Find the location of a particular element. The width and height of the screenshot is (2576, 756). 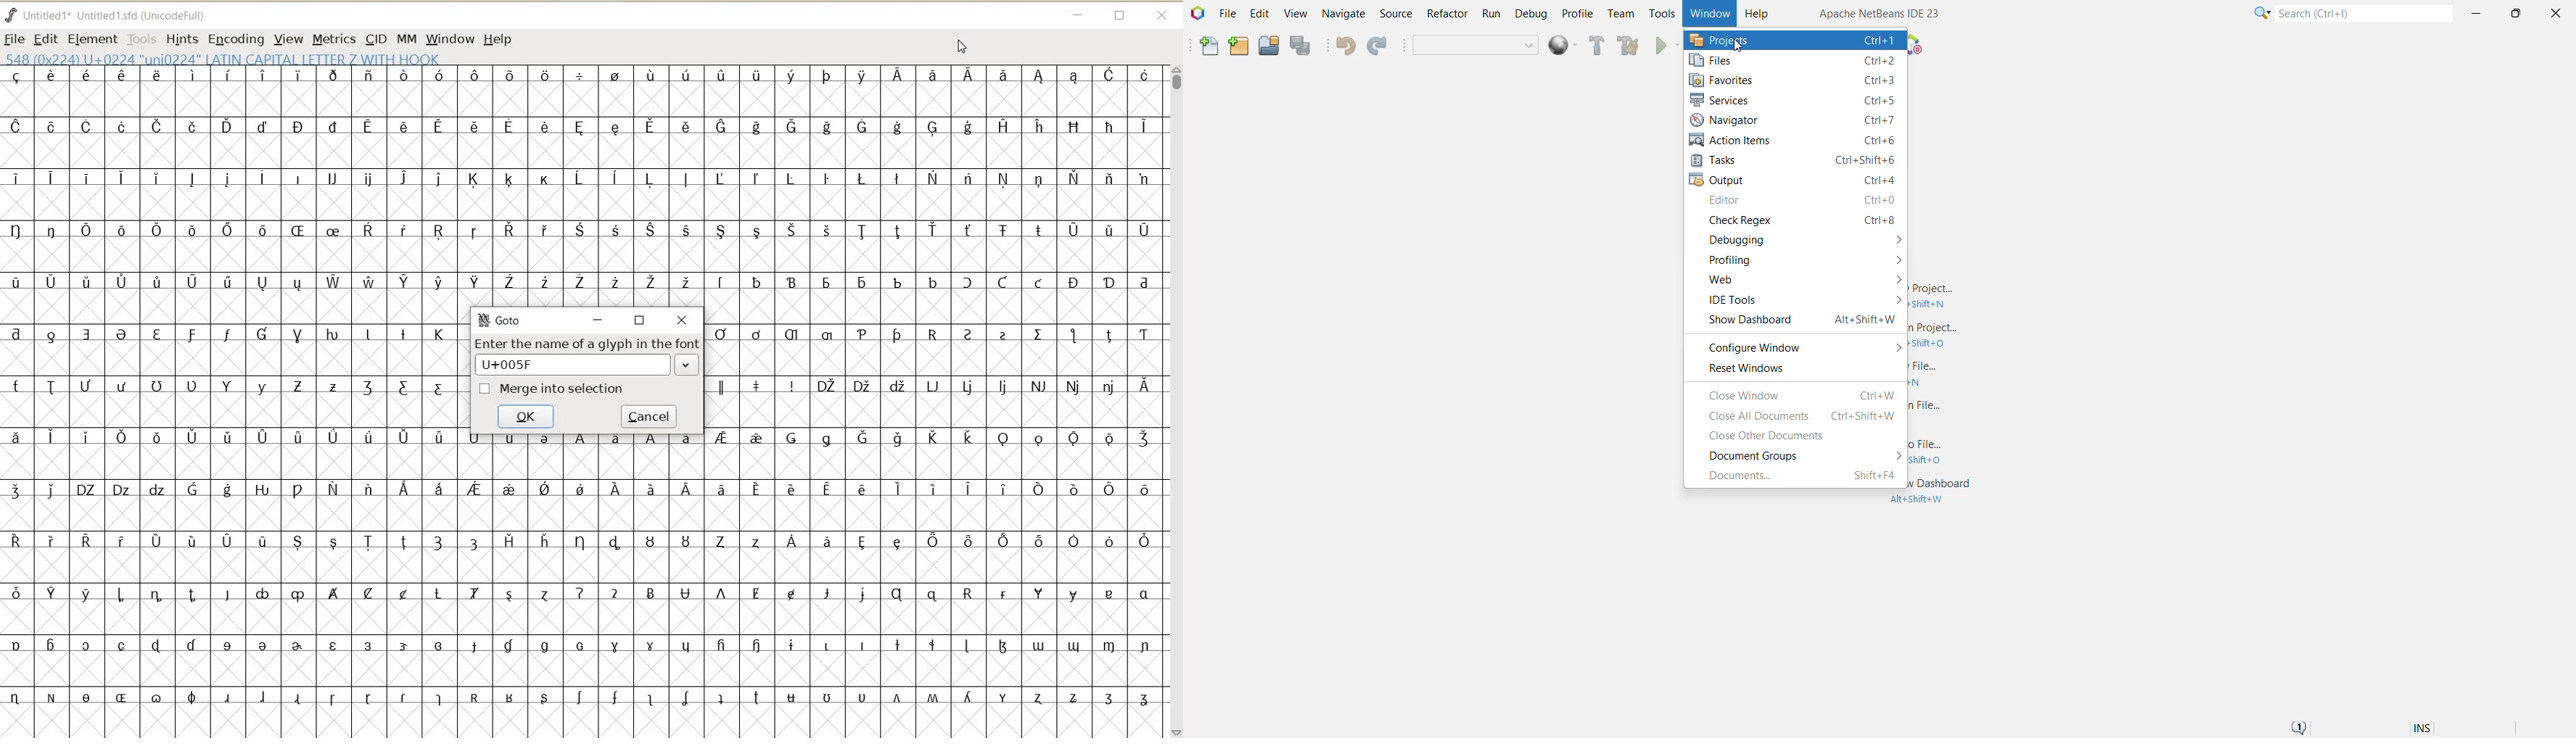

ELEMENT is located at coordinates (92, 40).